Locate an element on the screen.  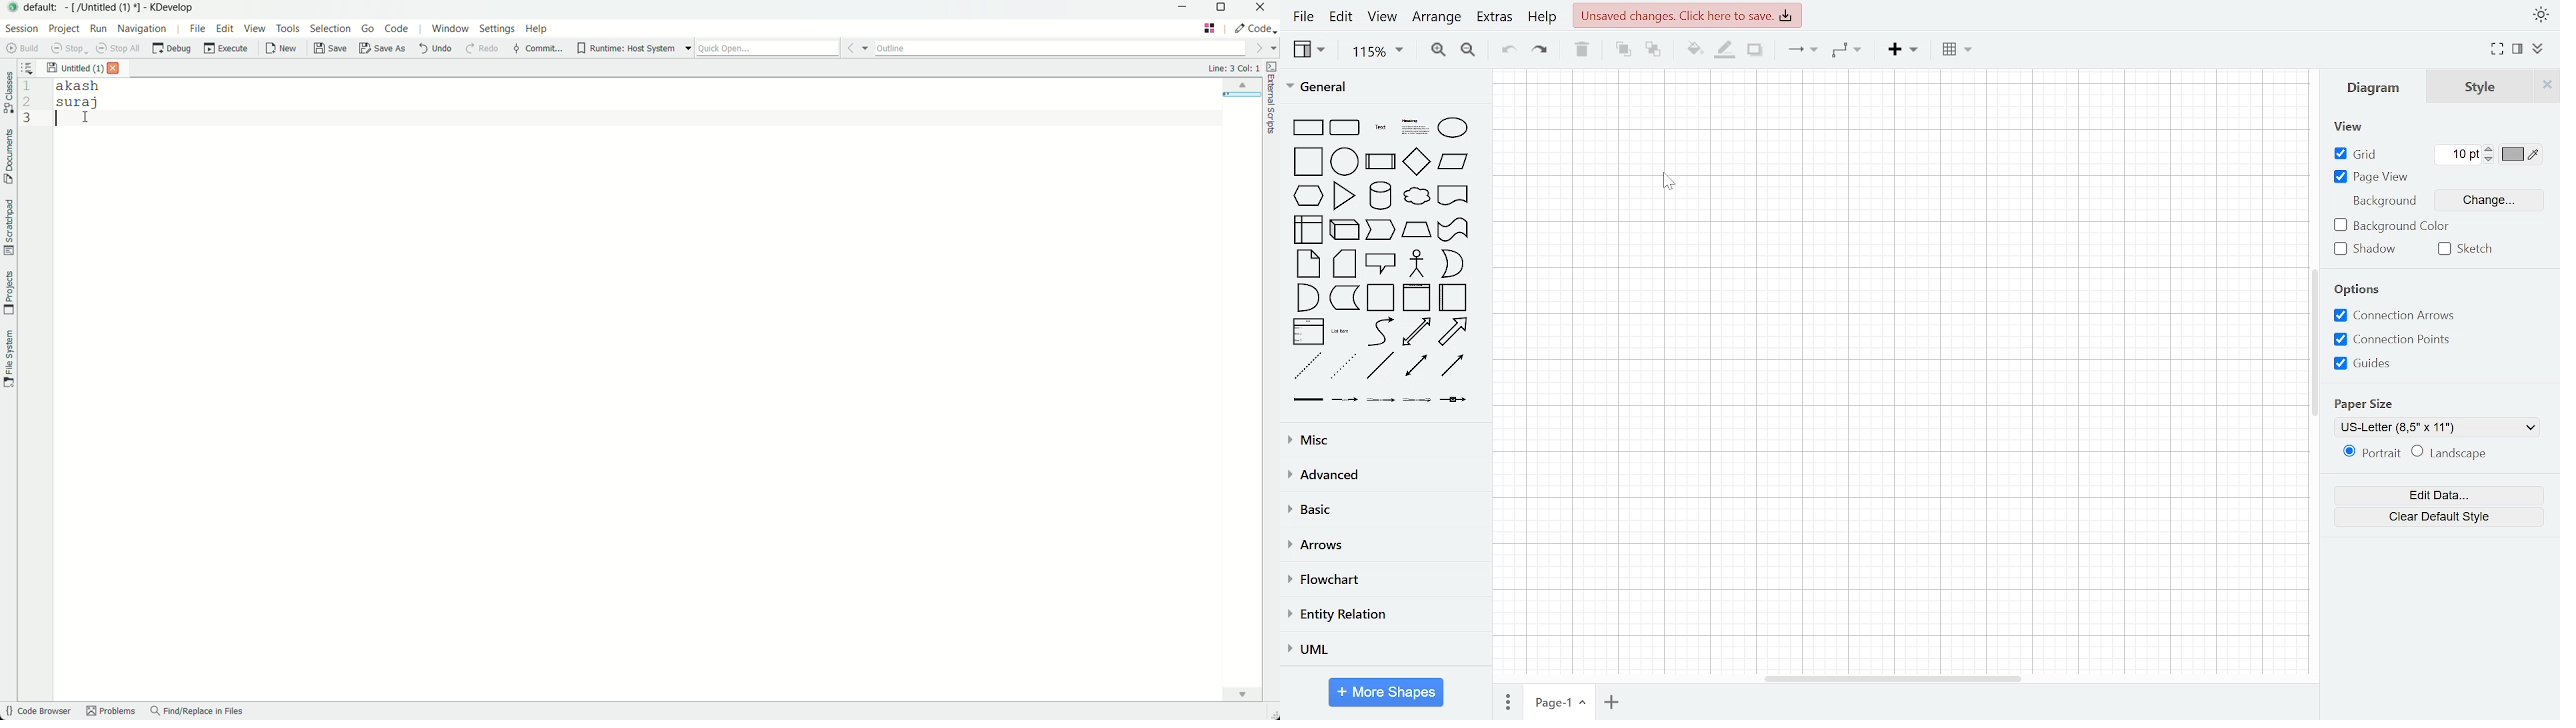
10 pt is located at coordinates (2460, 154).